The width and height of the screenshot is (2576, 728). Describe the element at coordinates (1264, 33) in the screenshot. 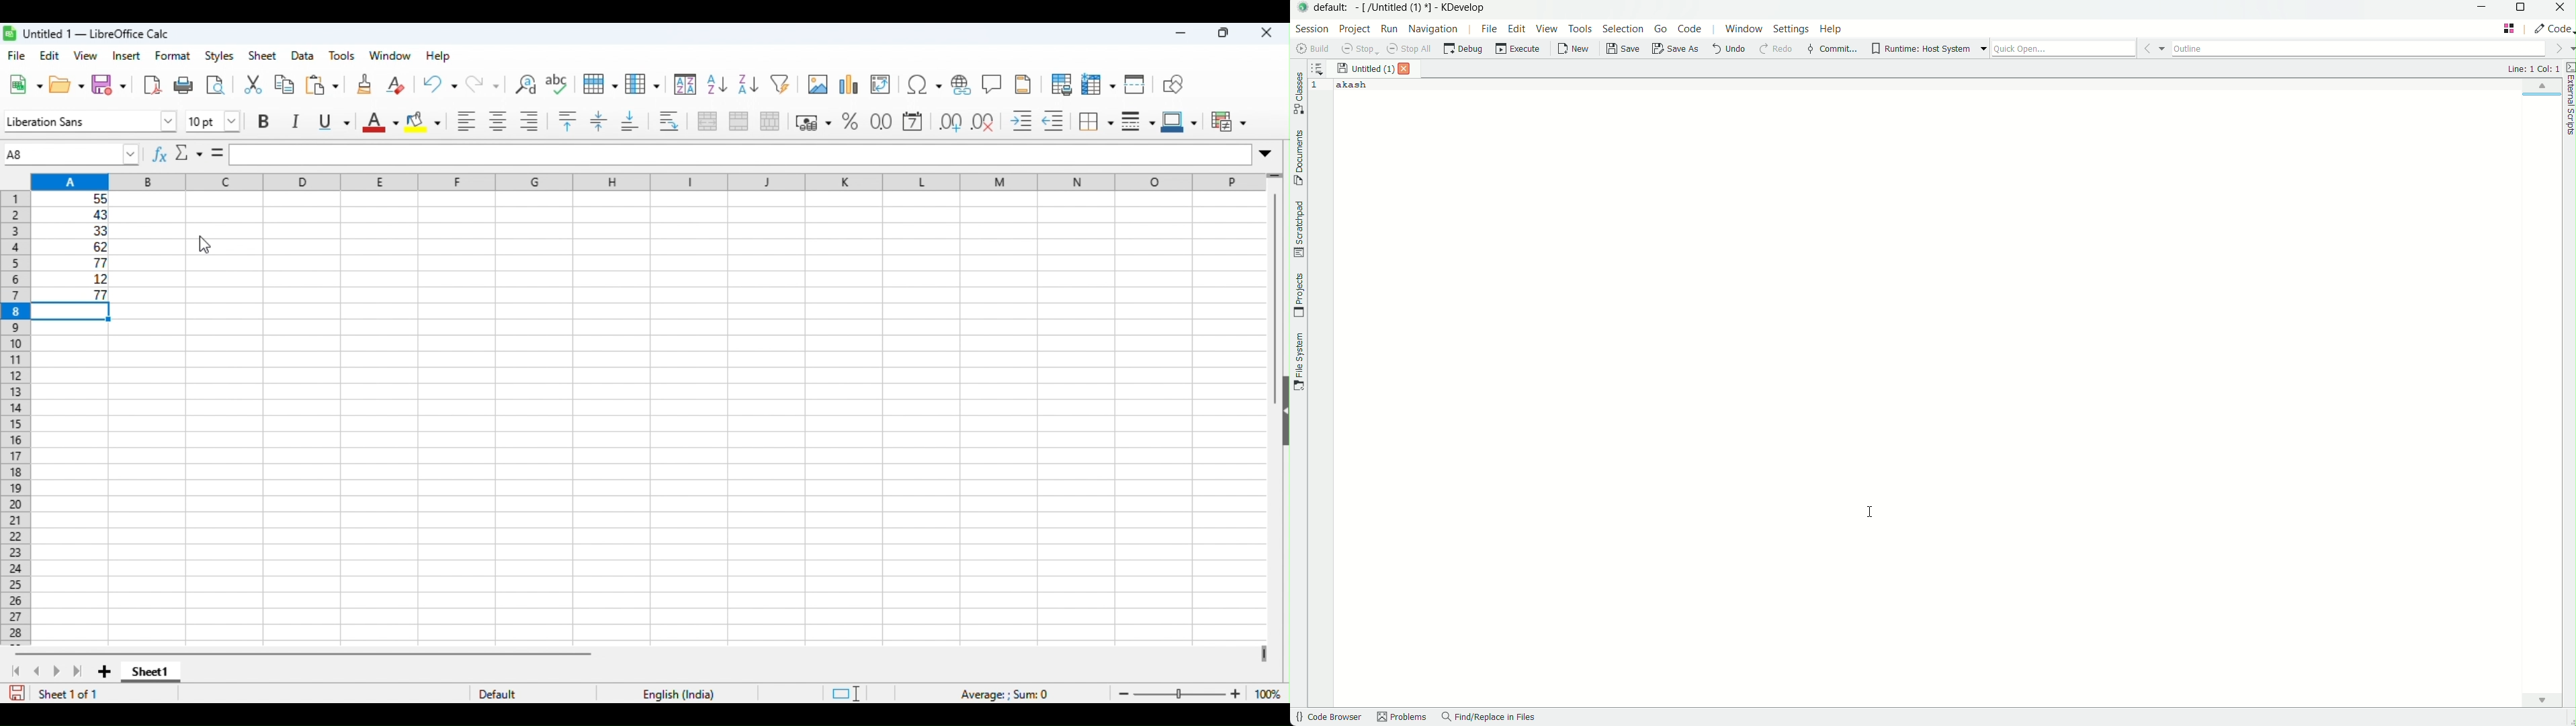

I see `close` at that location.